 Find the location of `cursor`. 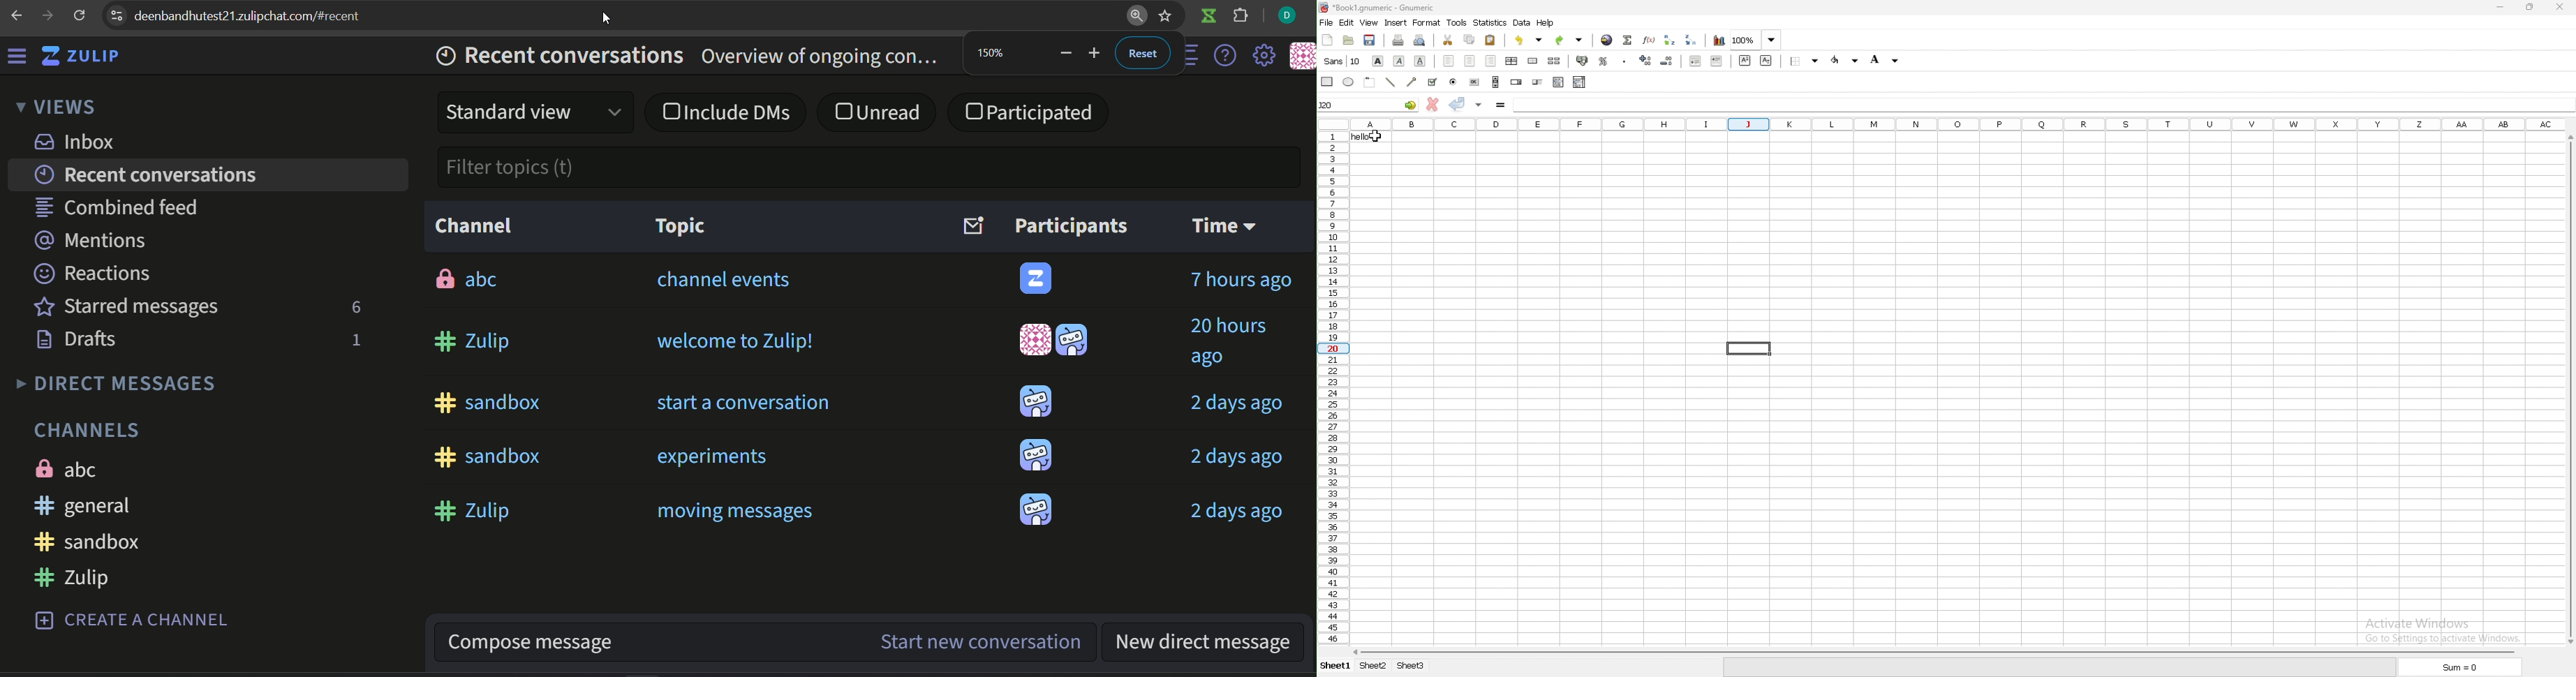

cursor is located at coordinates (1374, 137).